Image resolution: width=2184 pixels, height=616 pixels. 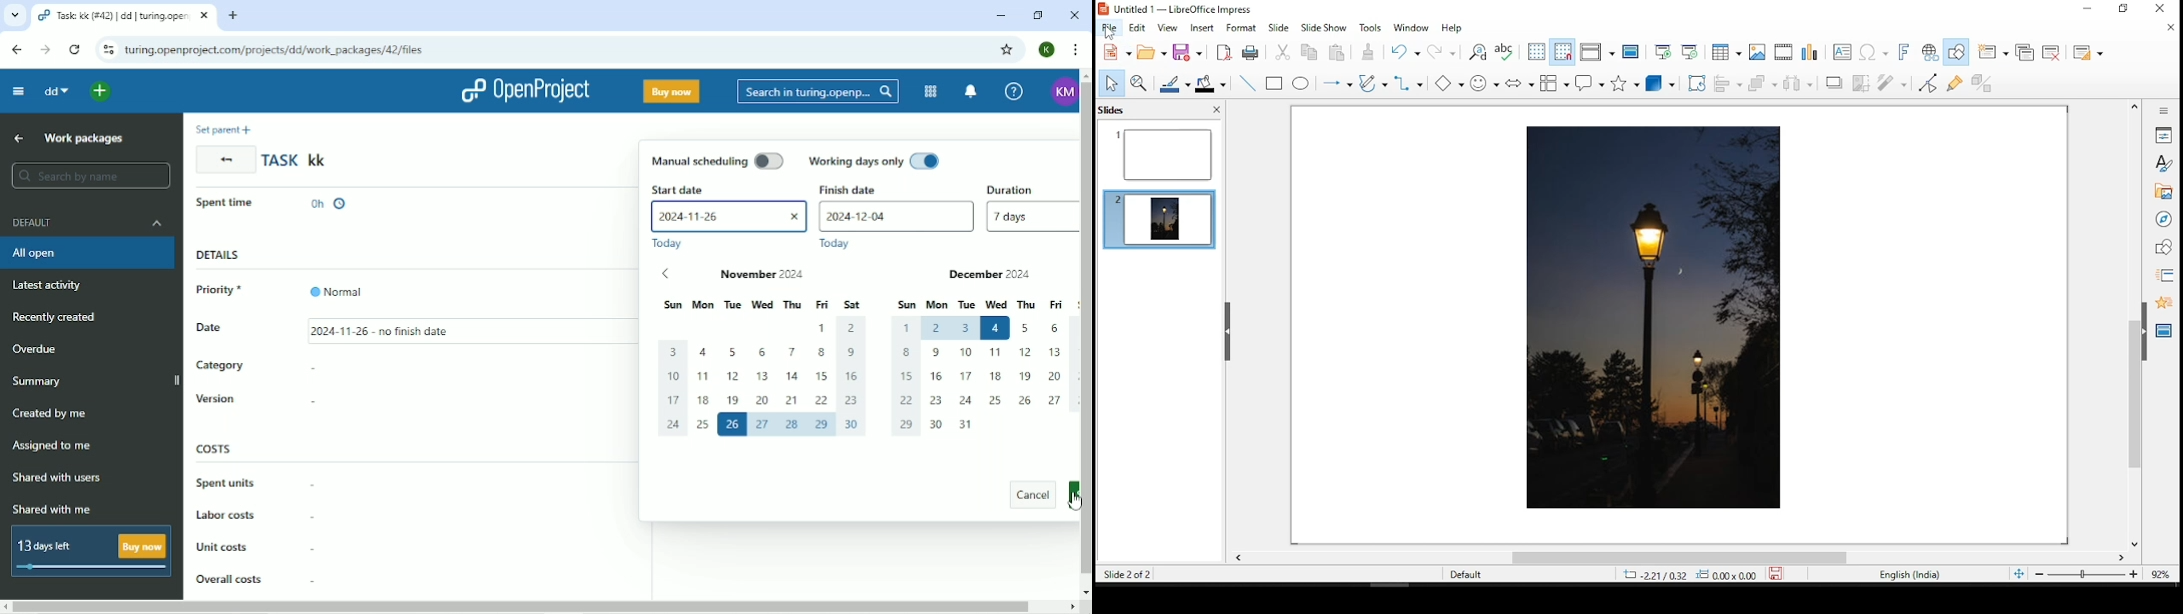 What do you see at coordinates (1763, 85) in the screenshot?
I see `arrange` at bounding box center [1763, 85].